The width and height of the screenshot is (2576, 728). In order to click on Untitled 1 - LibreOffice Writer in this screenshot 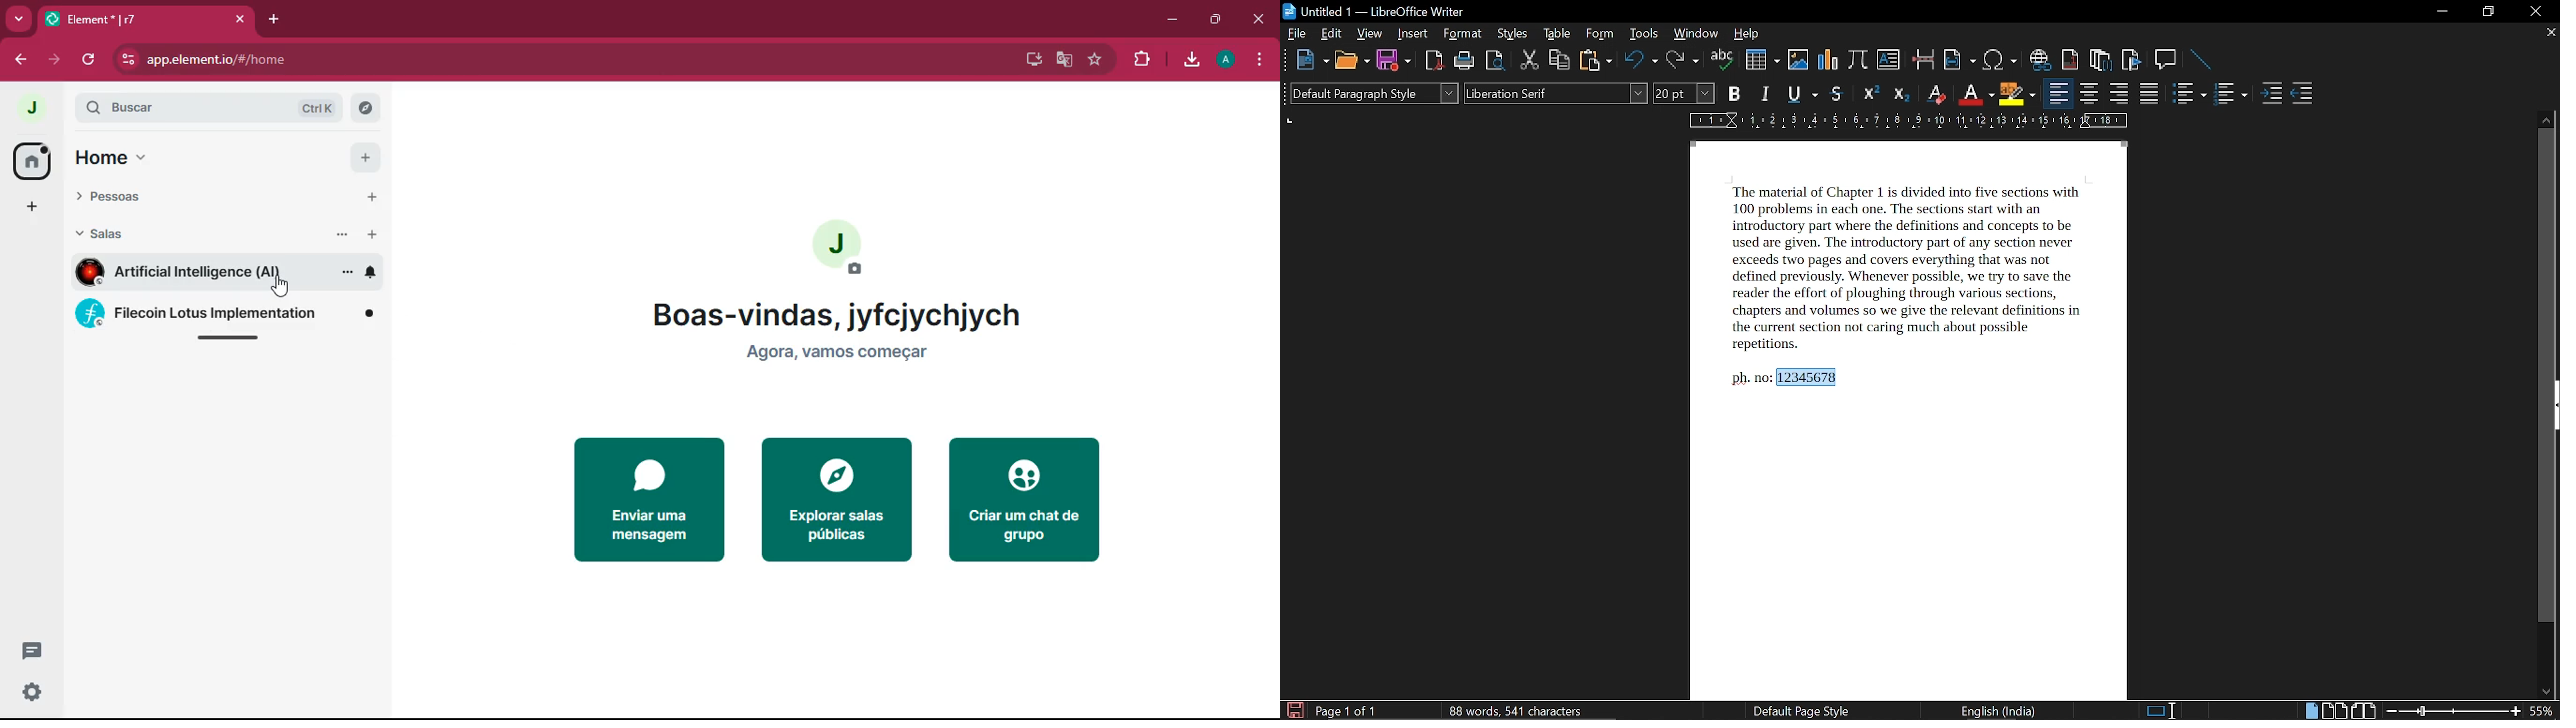, I will do `click(1376, 11)`.